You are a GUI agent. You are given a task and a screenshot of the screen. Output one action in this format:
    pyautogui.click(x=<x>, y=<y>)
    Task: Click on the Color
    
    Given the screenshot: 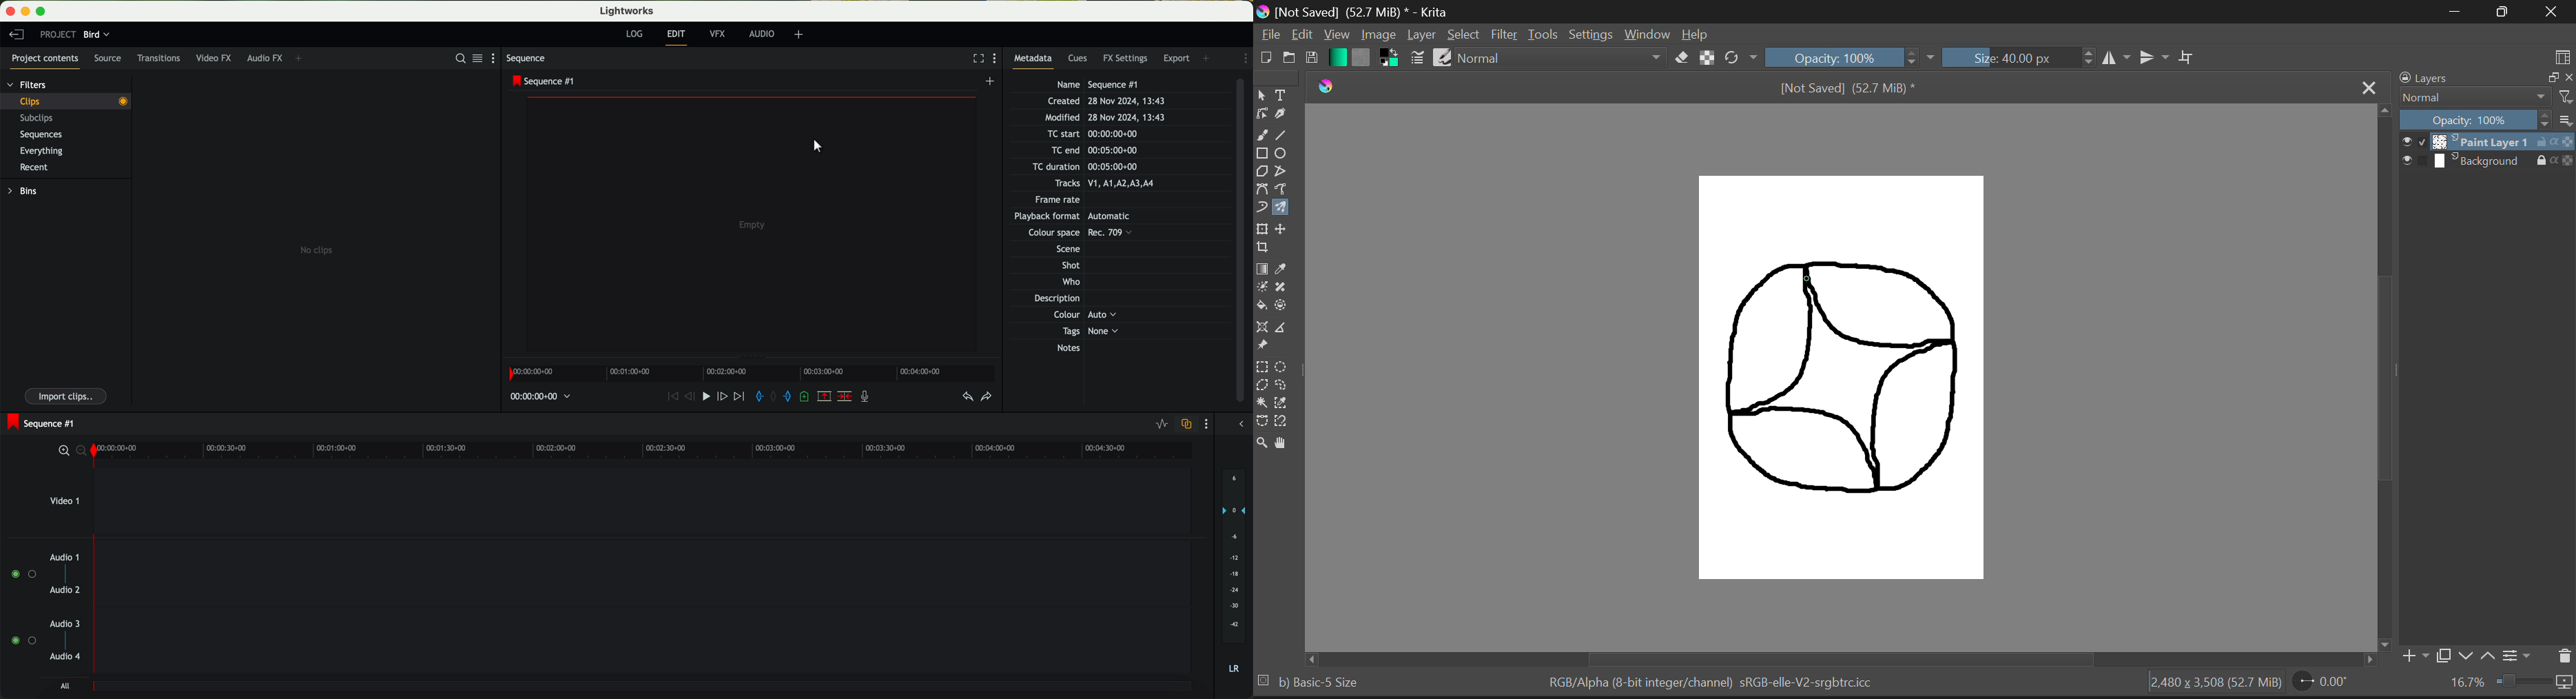 What is the action you would take?
    pyautogui.click(x=1118, y=314)
    